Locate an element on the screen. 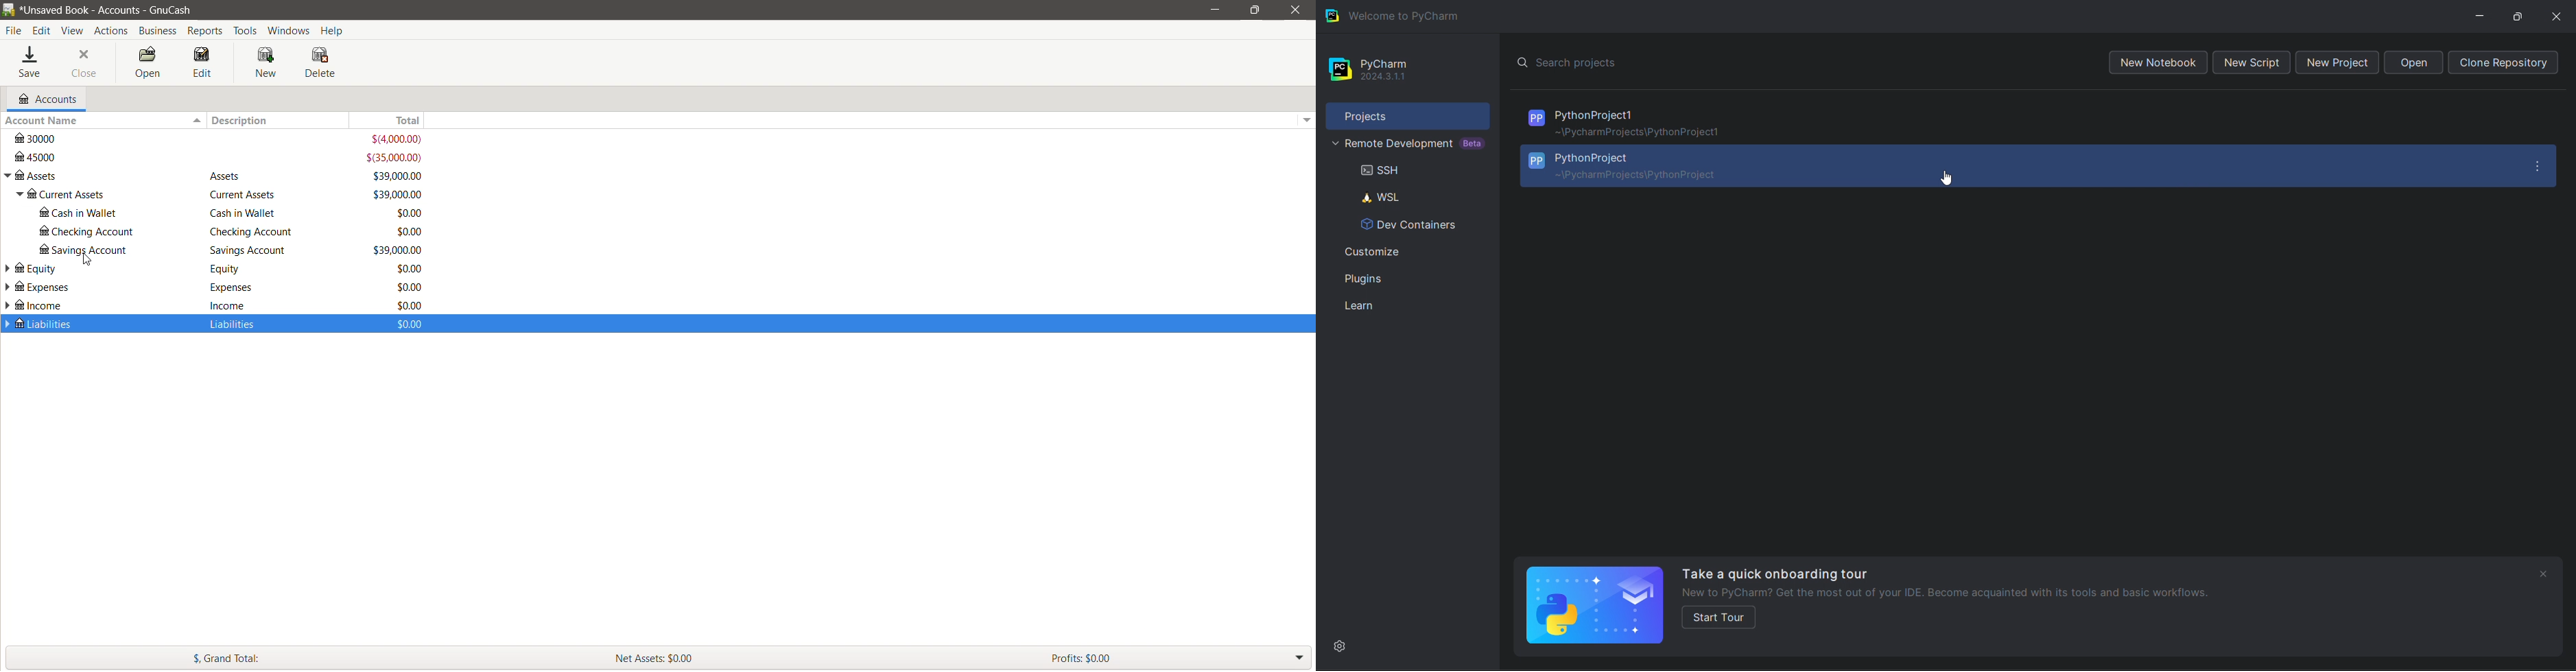 The height and width of the screenshot is (672, 2576). Equity is located at coordinates (246, 196).